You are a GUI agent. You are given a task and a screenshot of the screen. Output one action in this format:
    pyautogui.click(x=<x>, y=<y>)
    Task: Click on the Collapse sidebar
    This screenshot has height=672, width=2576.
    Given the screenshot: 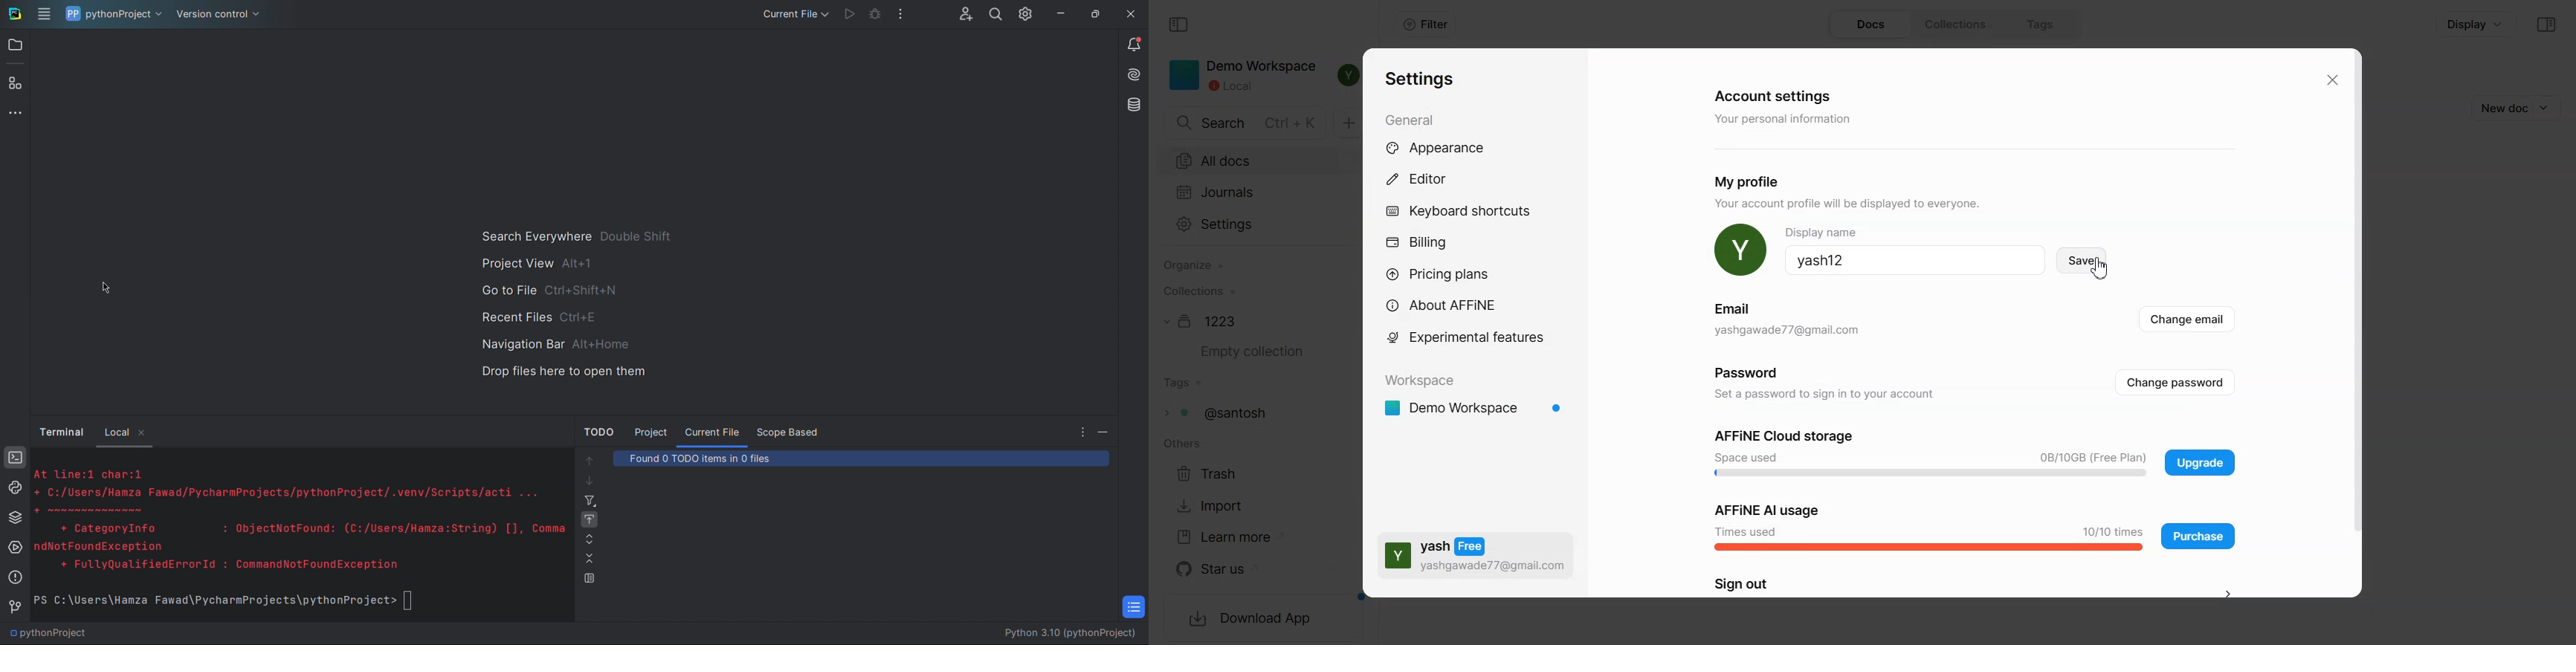 What is the action you would take?
    pyautogui.click(x=2546, y=25)
    